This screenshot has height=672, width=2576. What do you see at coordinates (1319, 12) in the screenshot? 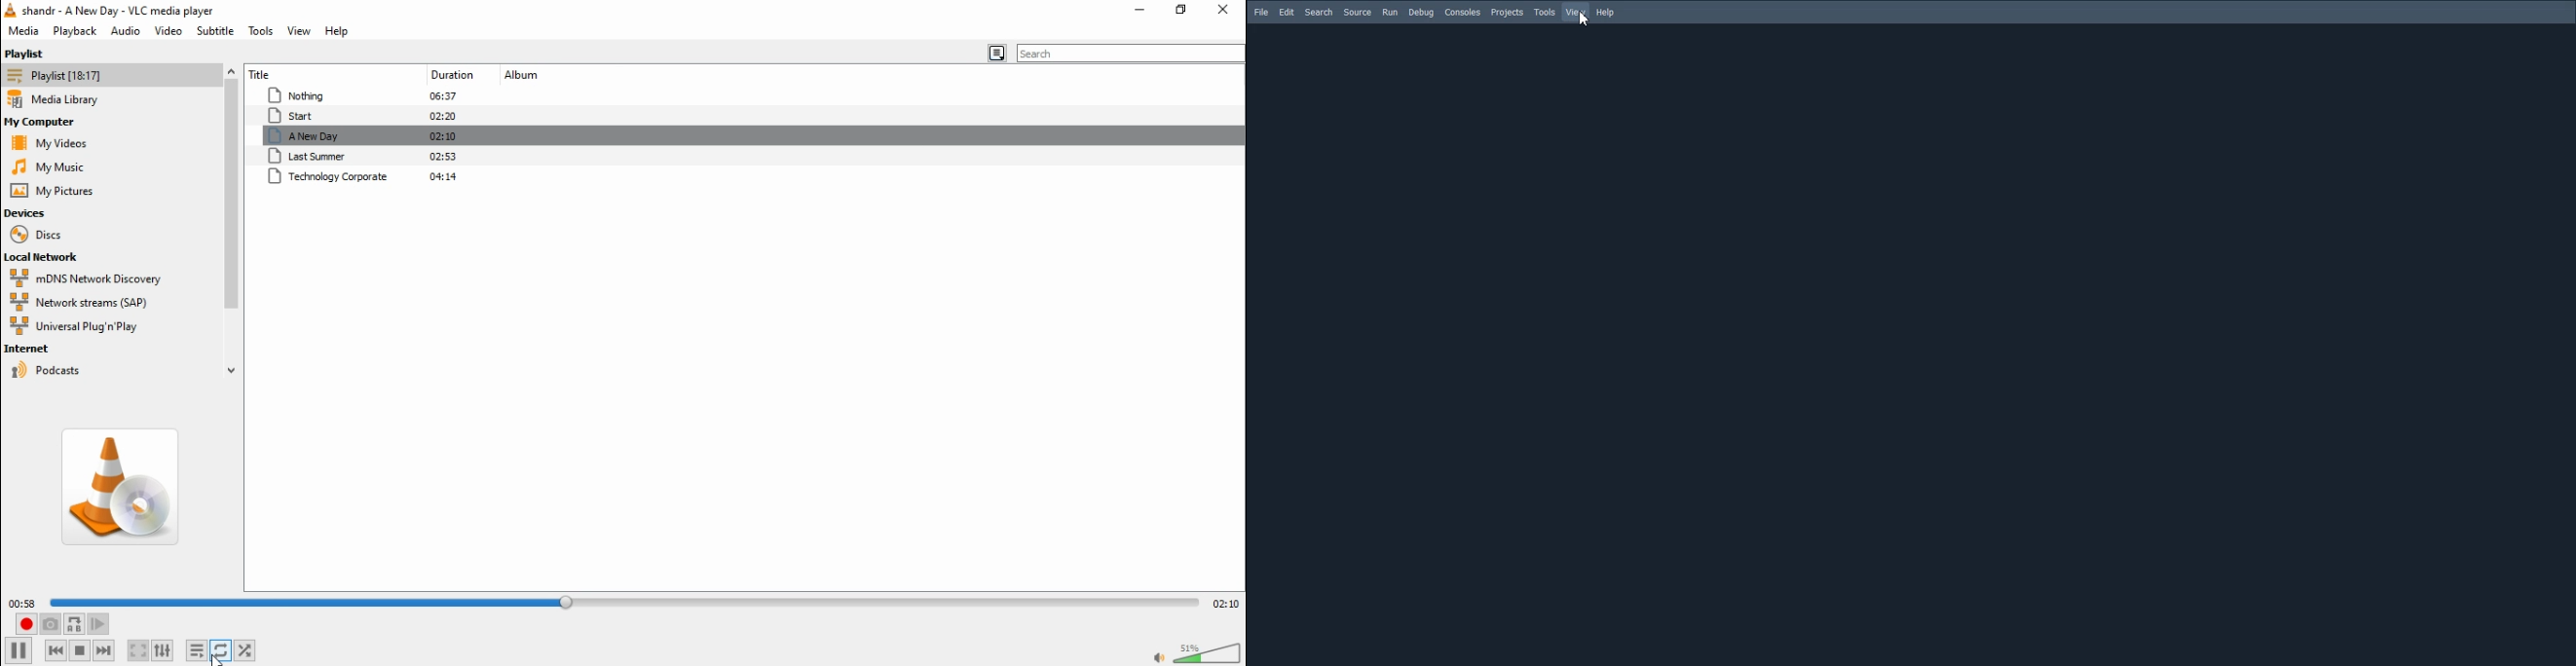
I see `Search` at bounding box center [1319, 12].